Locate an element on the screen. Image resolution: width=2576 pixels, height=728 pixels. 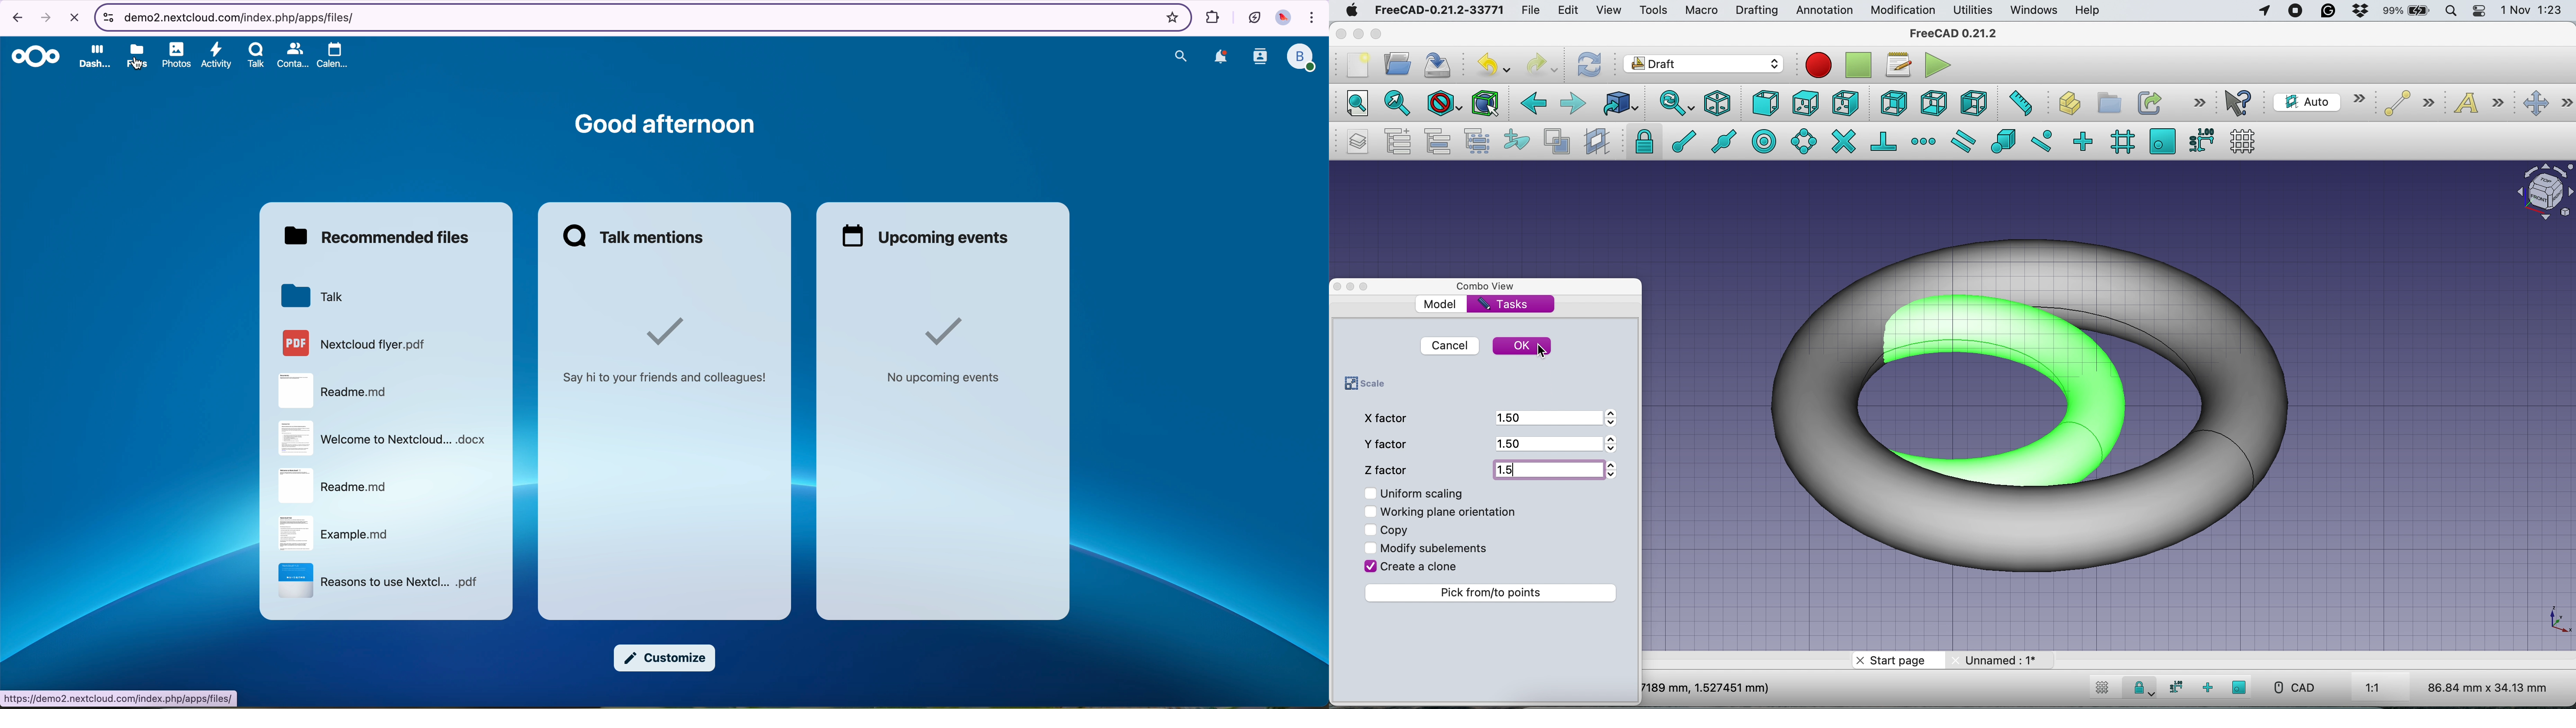
utilities is located at coordinates (1974, 11).